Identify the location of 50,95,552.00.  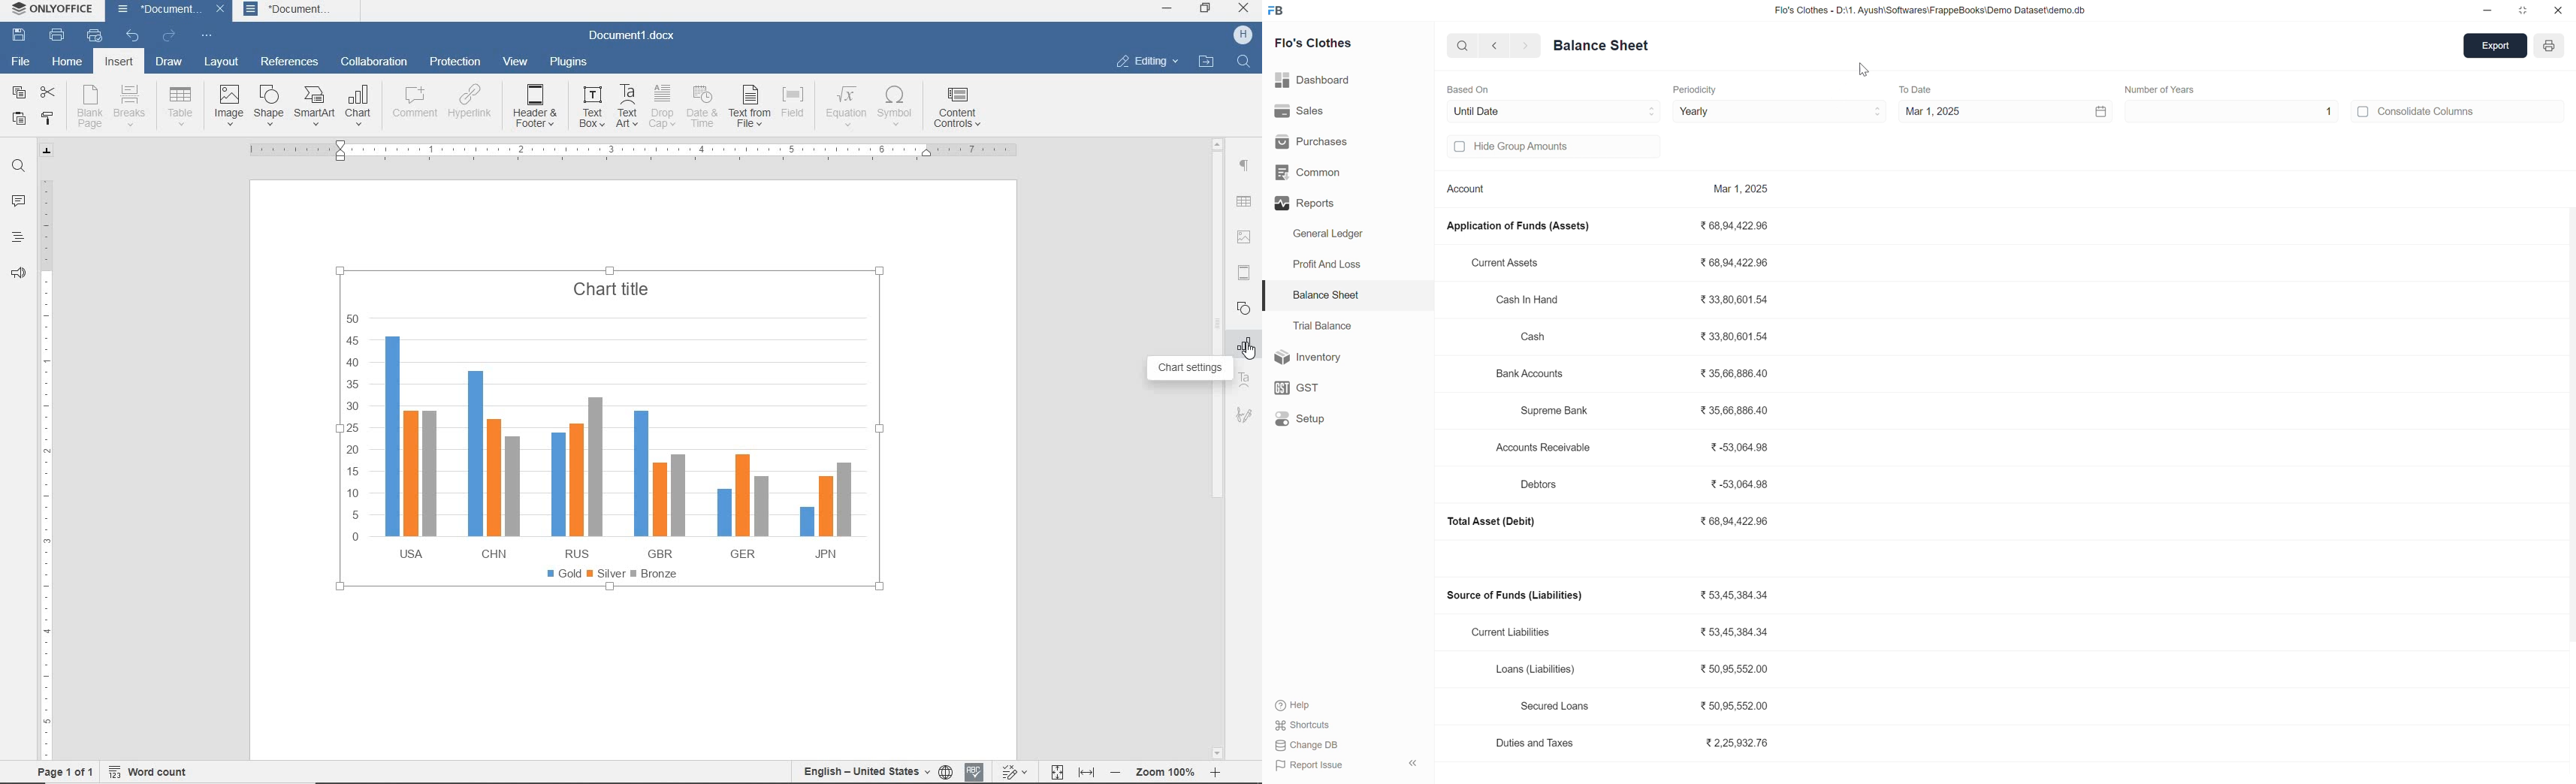
(1738, 669).